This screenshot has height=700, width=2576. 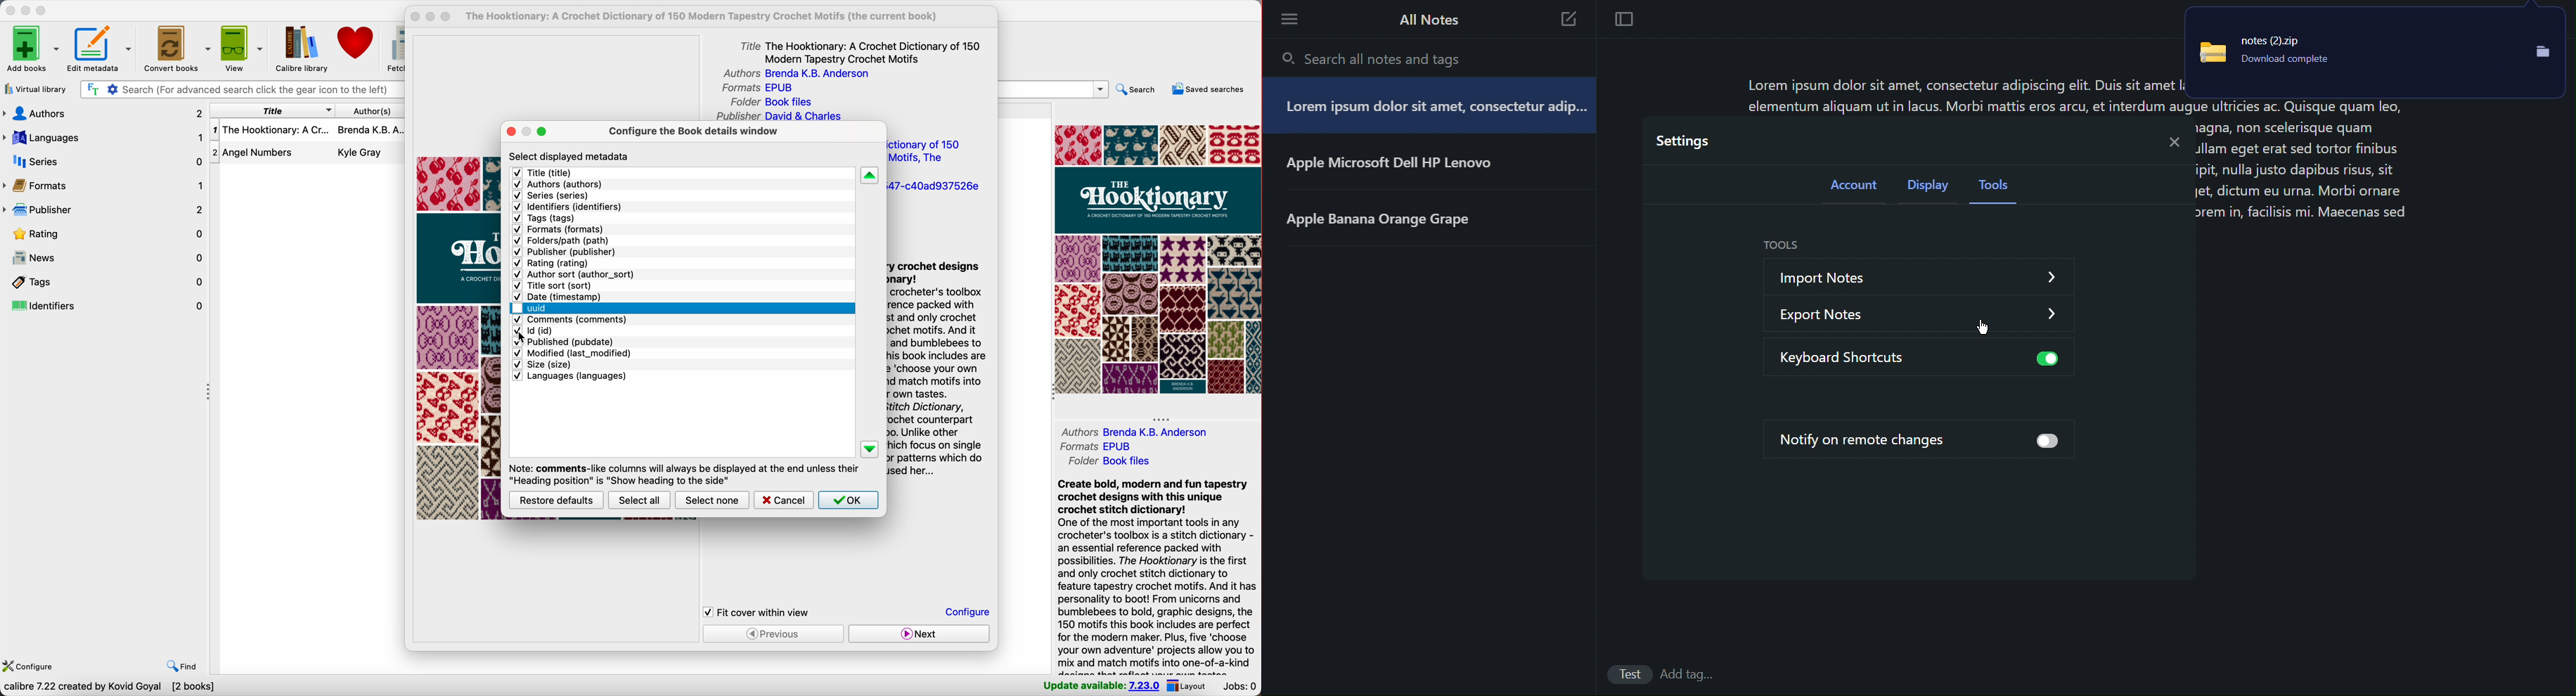 What do you see at coordinates (1427, 21) in the screenshot?
I see `All Notes` at bounding box center [1427, 21].